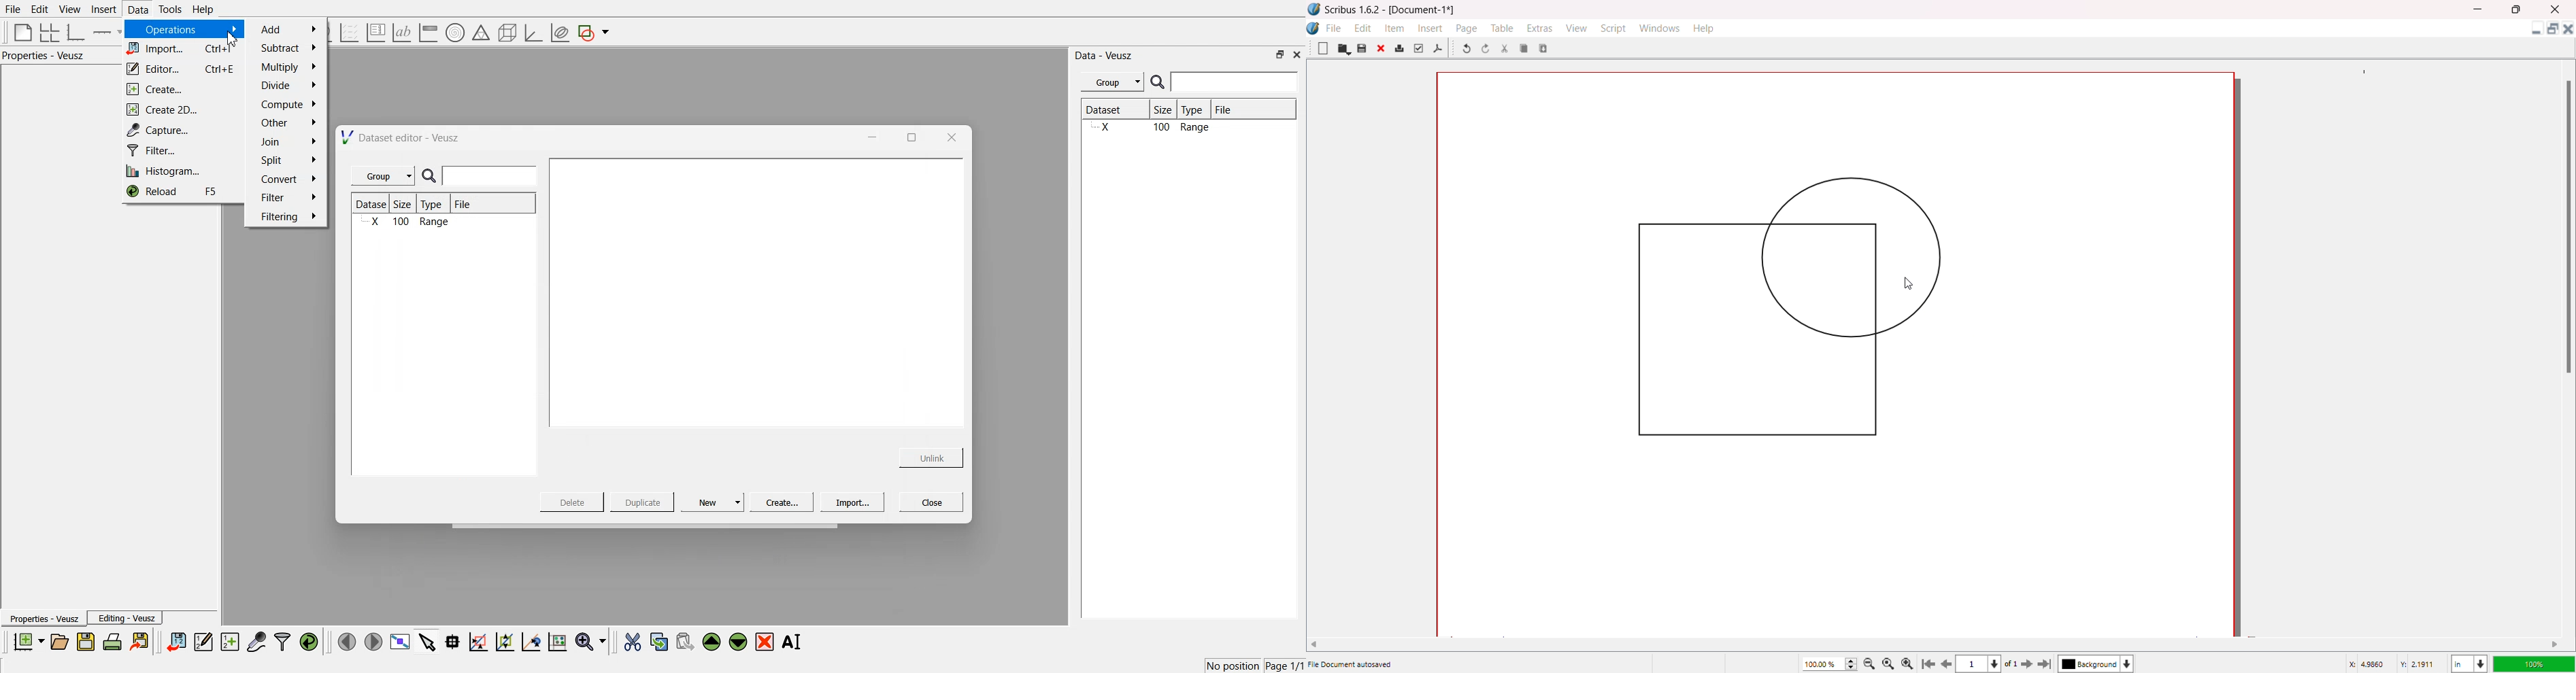 This screenshot has height=700, width=2576. Describe the element at coordinates (2533, 31) in the screenshot. I see `Minimize Document` at that location.